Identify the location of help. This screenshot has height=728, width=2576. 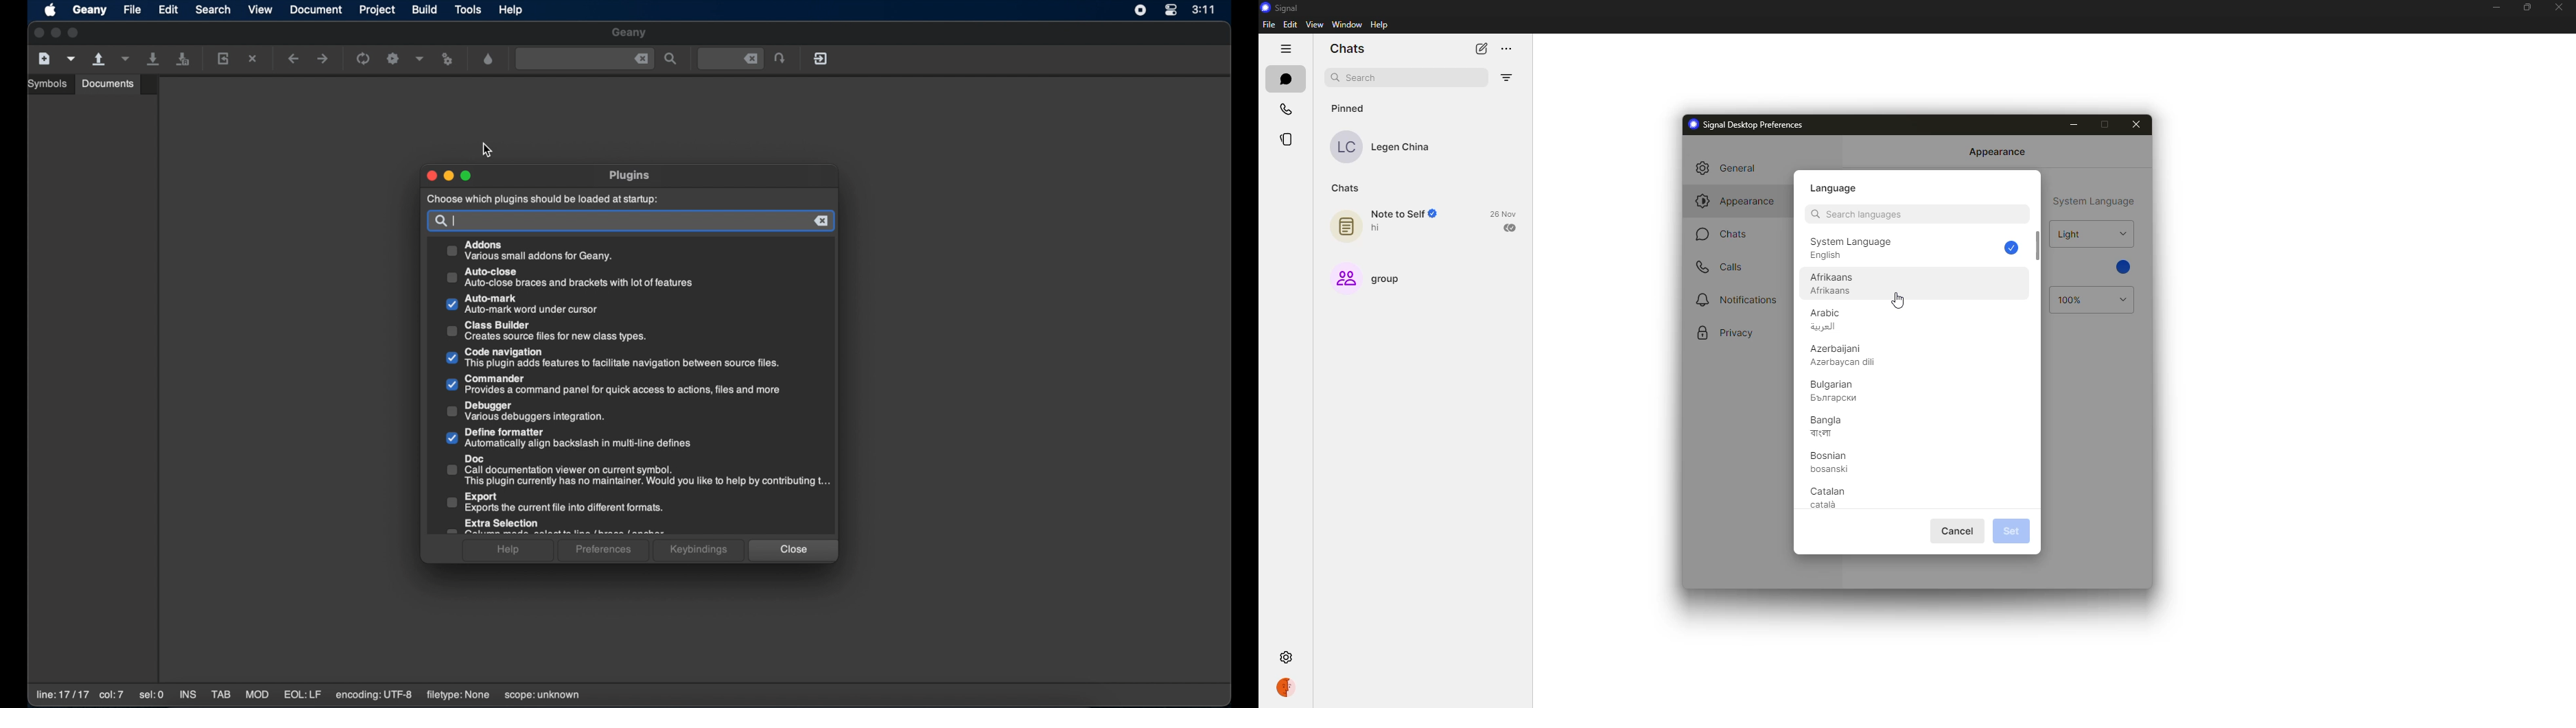
(507, 550).